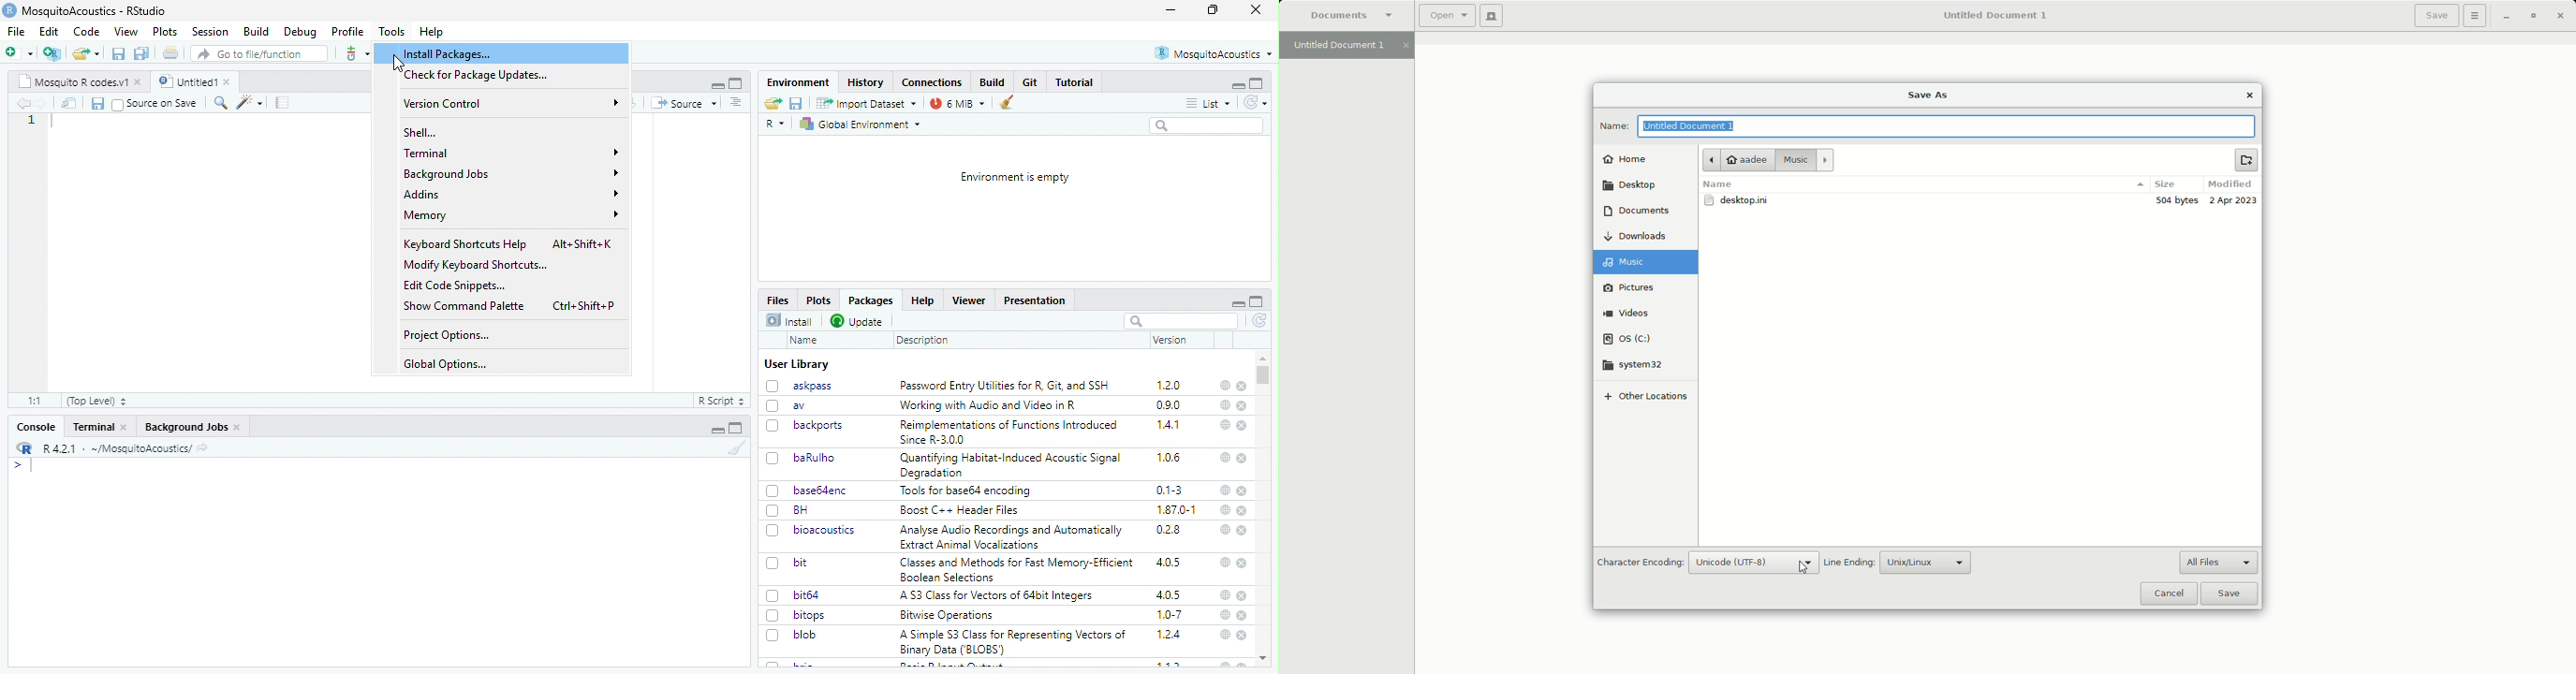  Describe the element at coordinates (1243, 636) in the screenshot. I see `close` at that location.